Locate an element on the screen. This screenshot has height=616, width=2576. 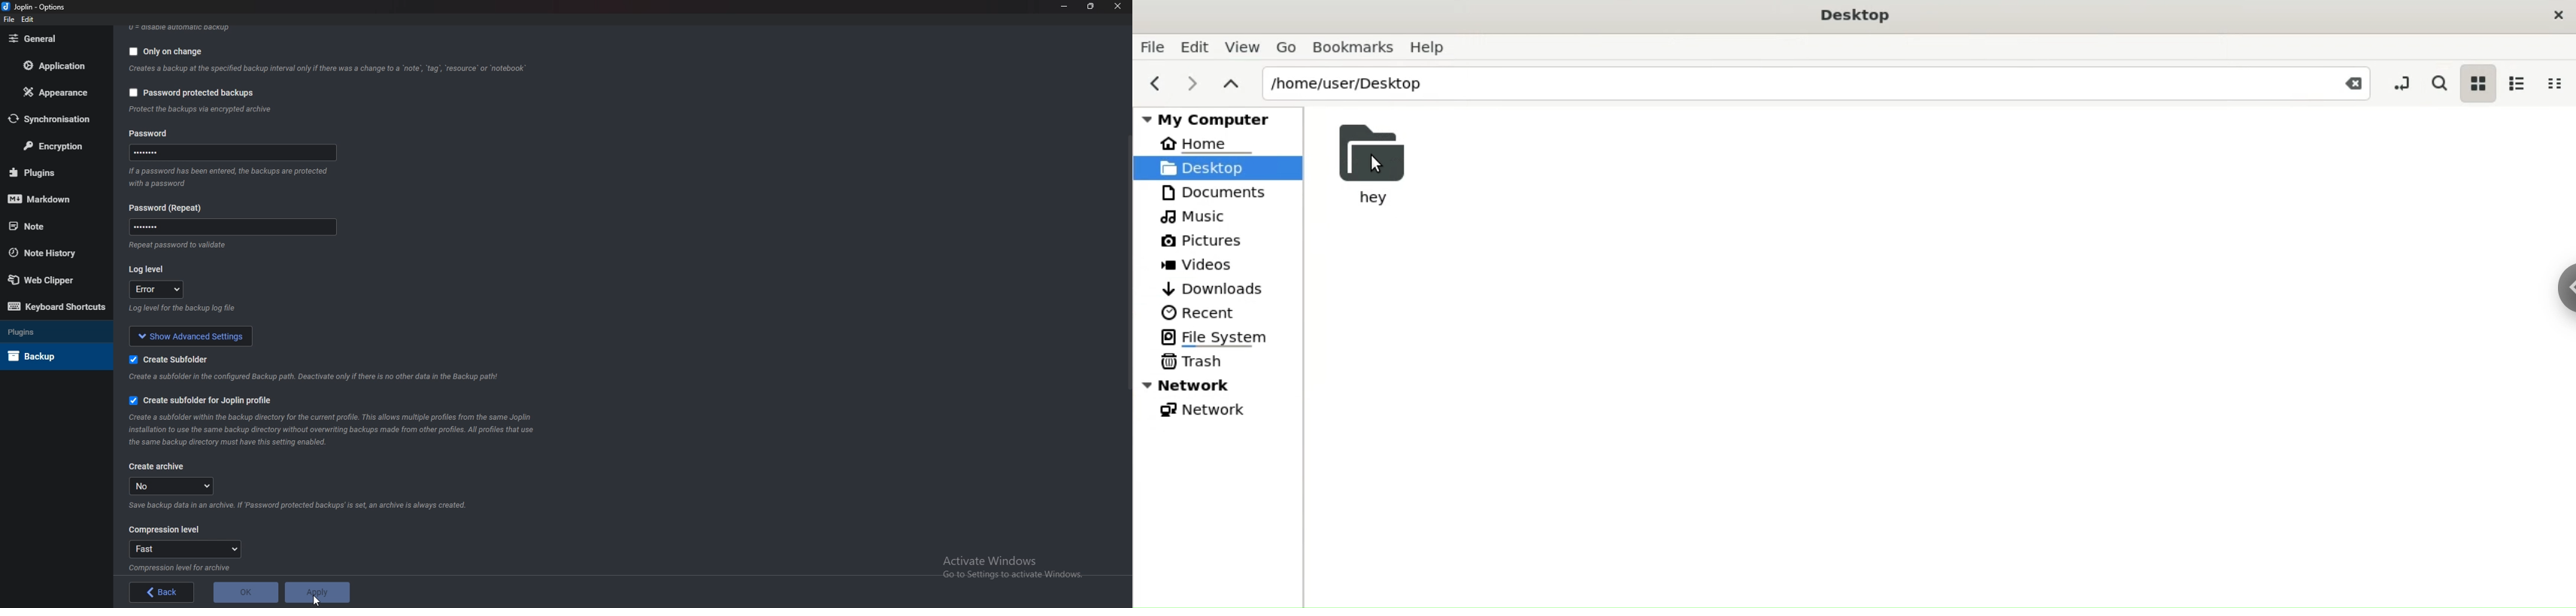
Keyboard shortcuts is located at coordinates (54, 307).